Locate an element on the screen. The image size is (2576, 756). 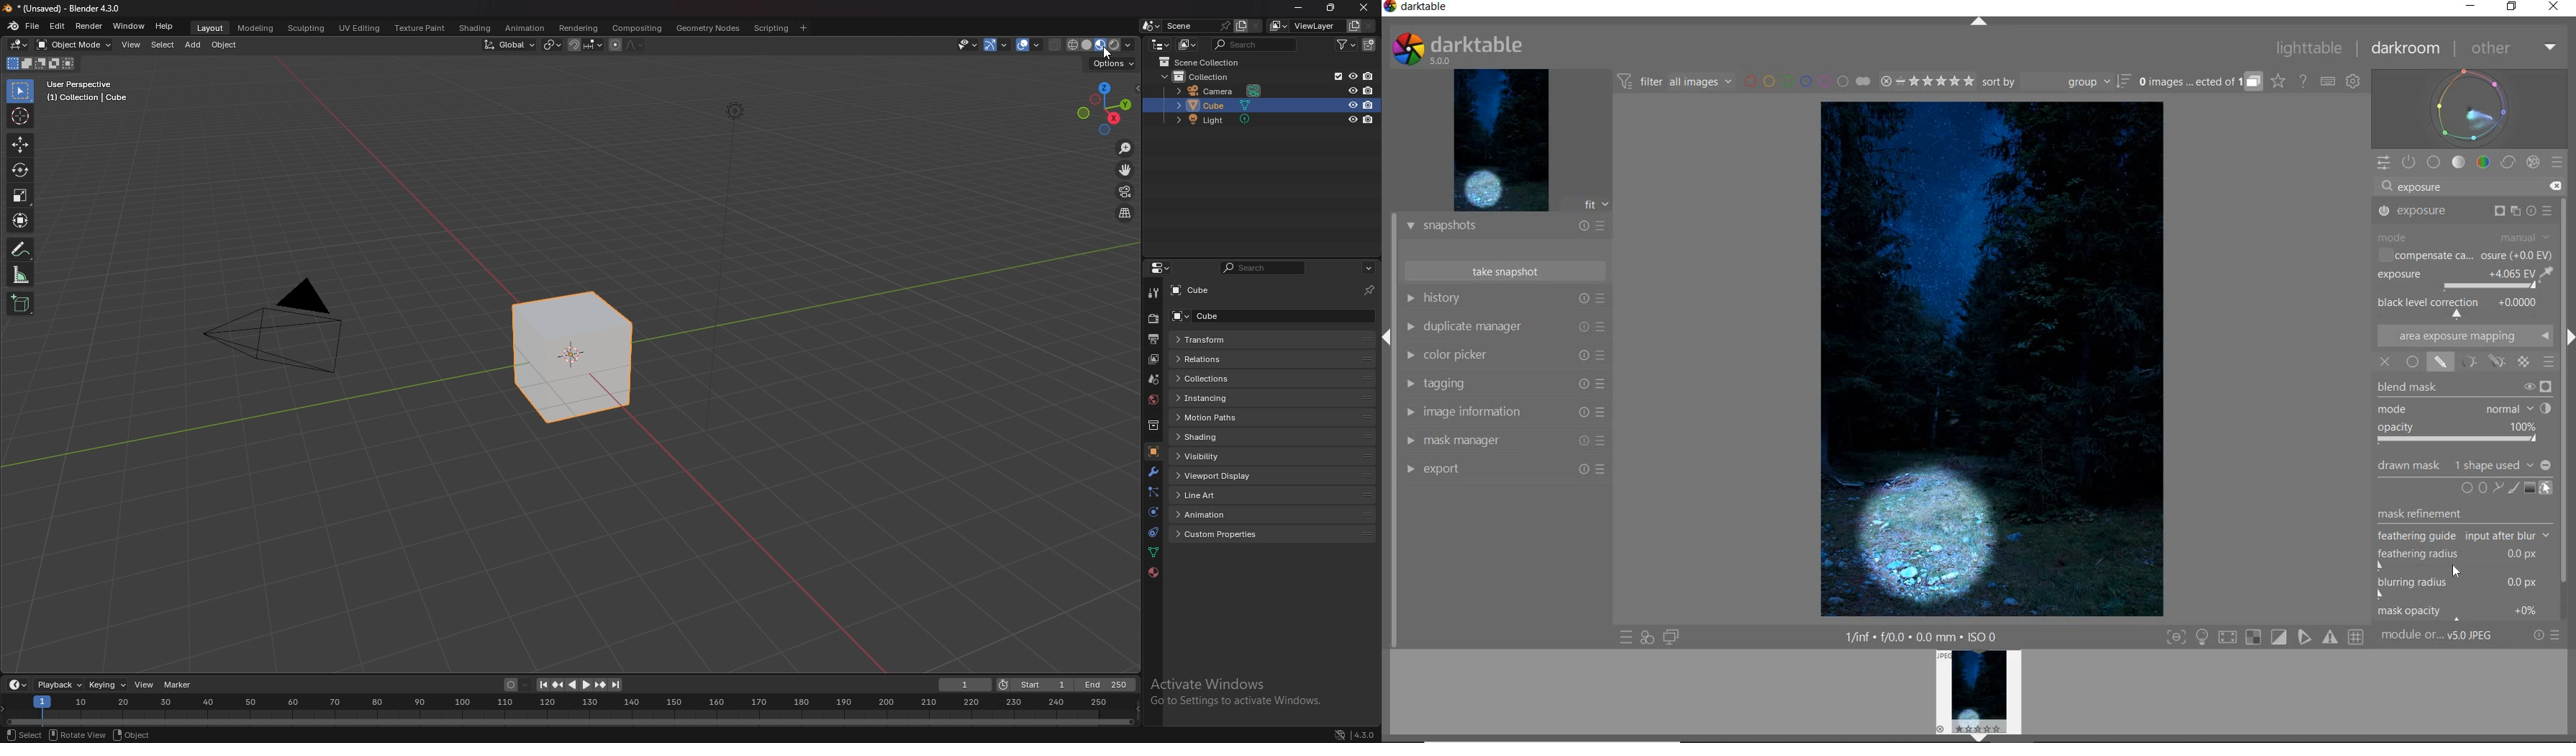
DISPLAY A SECOND DARKROOM IMAGE WINDOW is located at coordinates (1674, 637).